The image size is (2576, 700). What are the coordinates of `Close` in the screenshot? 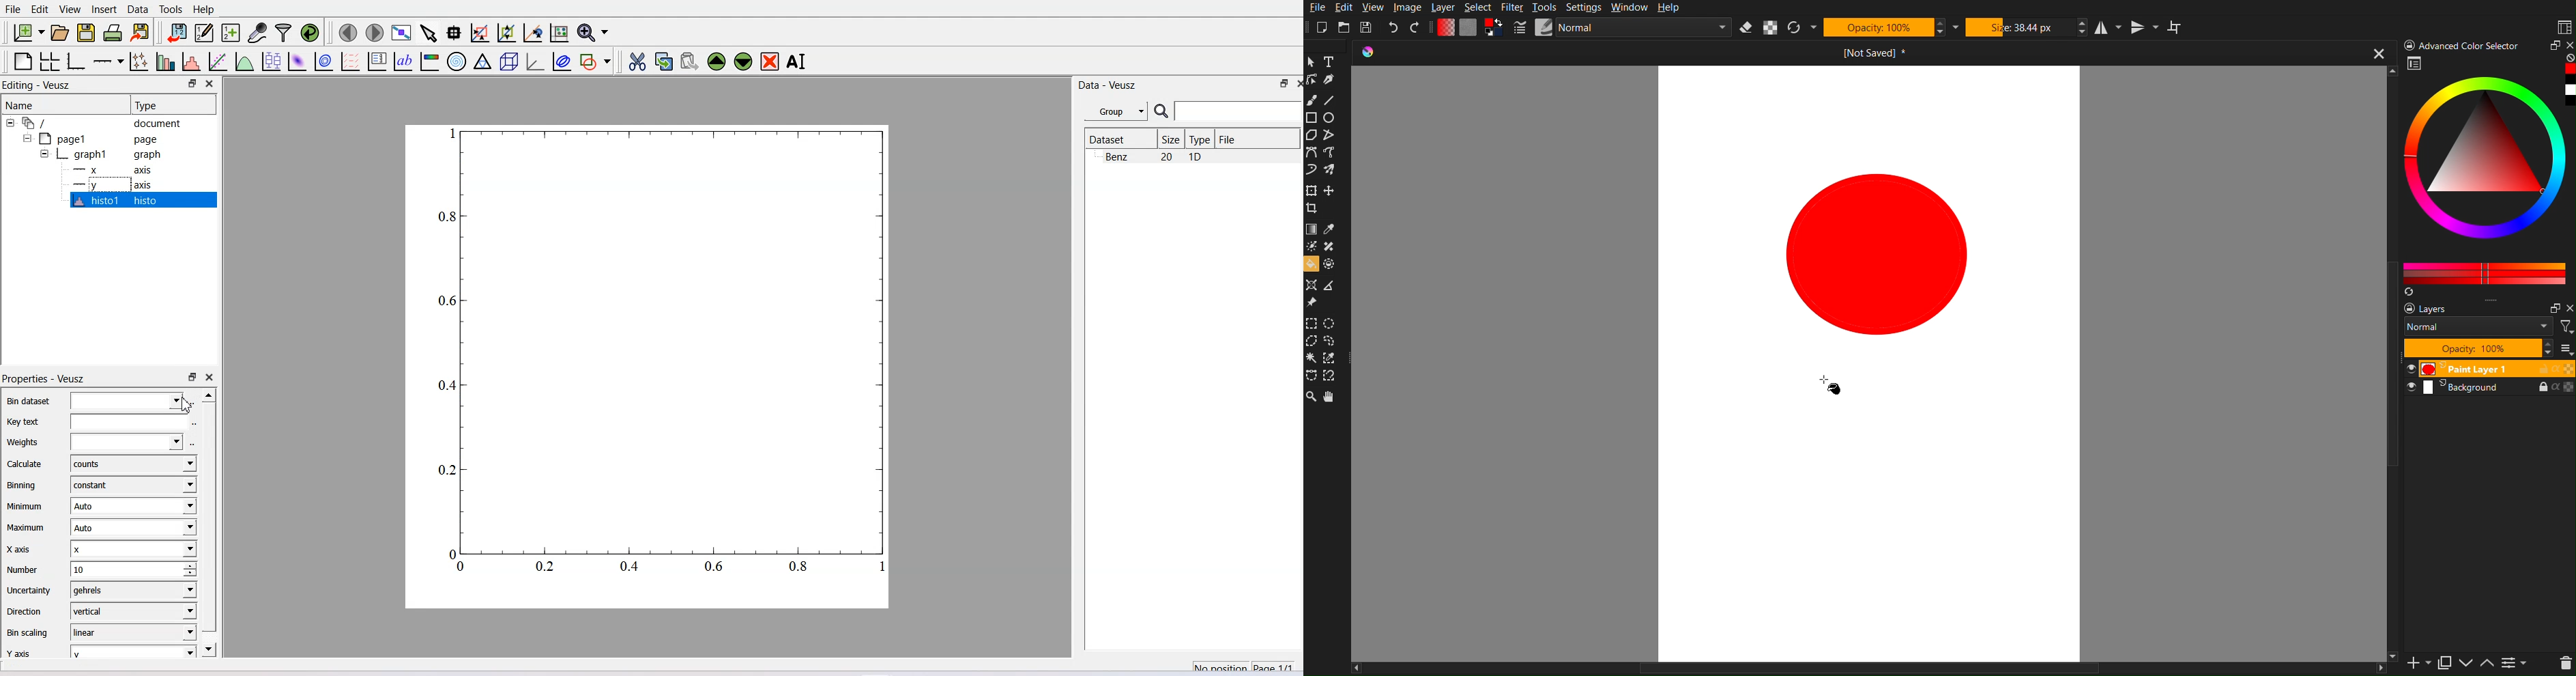 It's located at (2568, 307).